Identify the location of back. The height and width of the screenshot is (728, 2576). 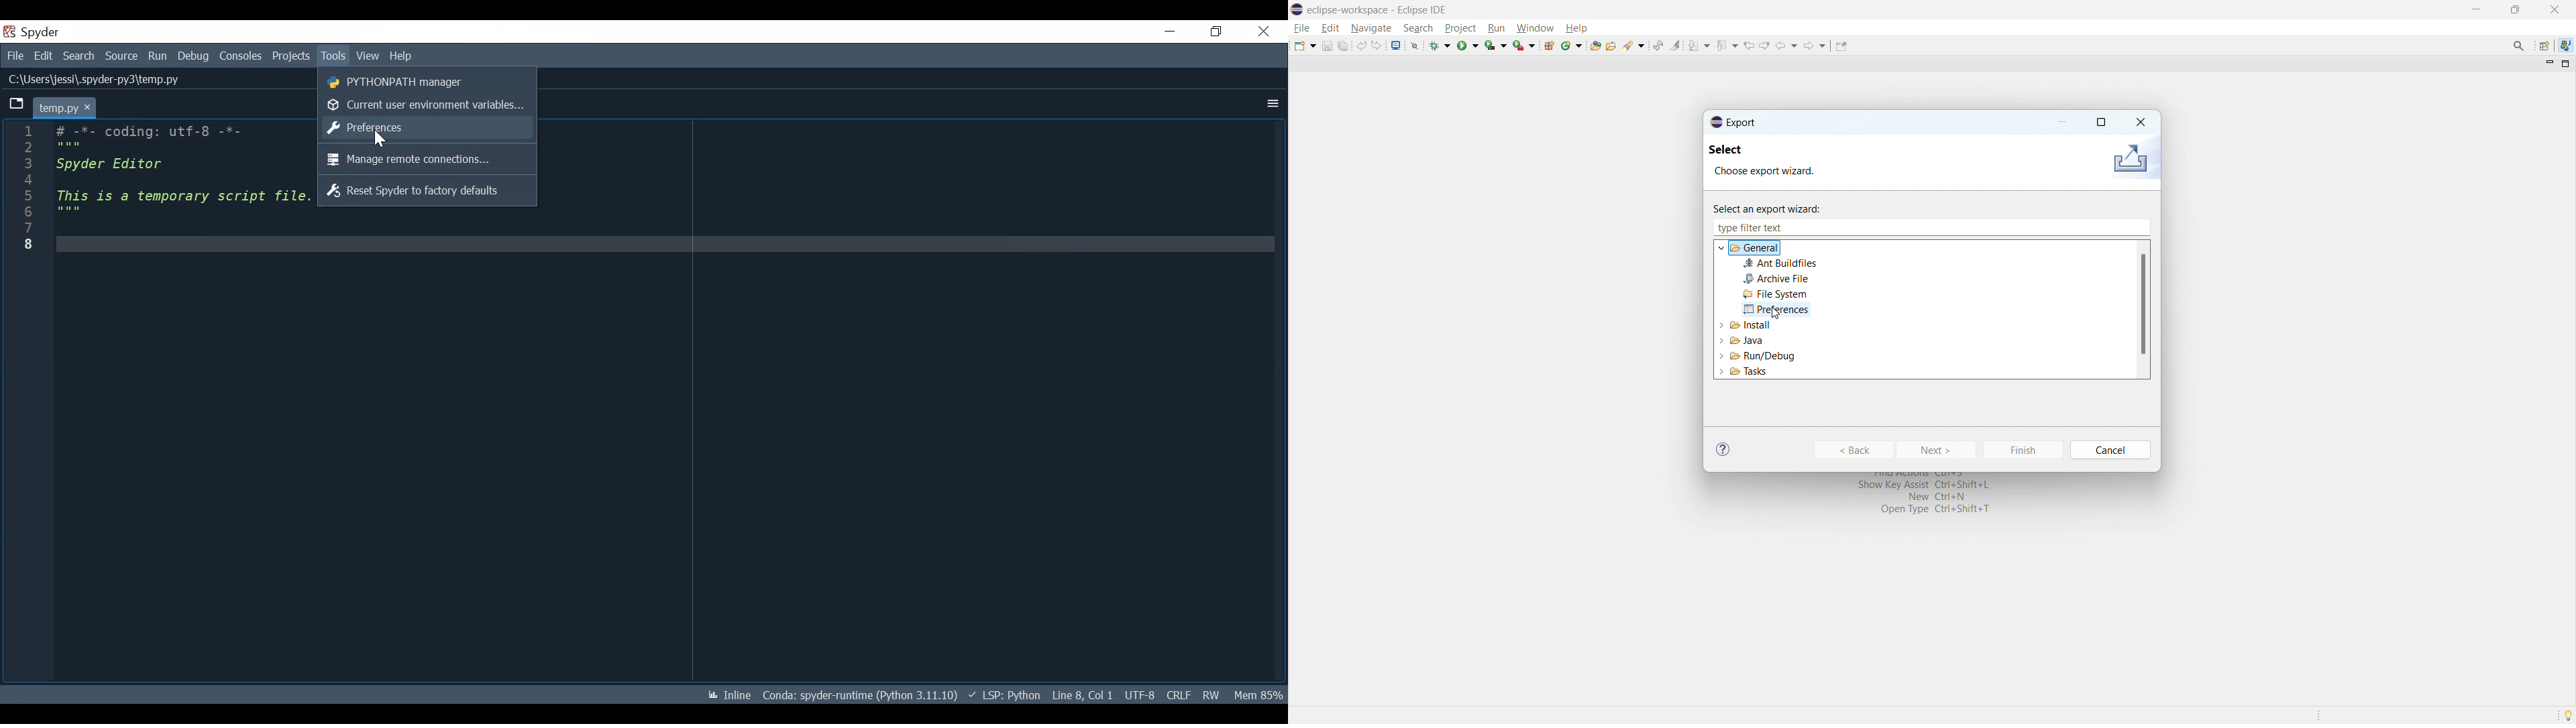
(1787, 46).